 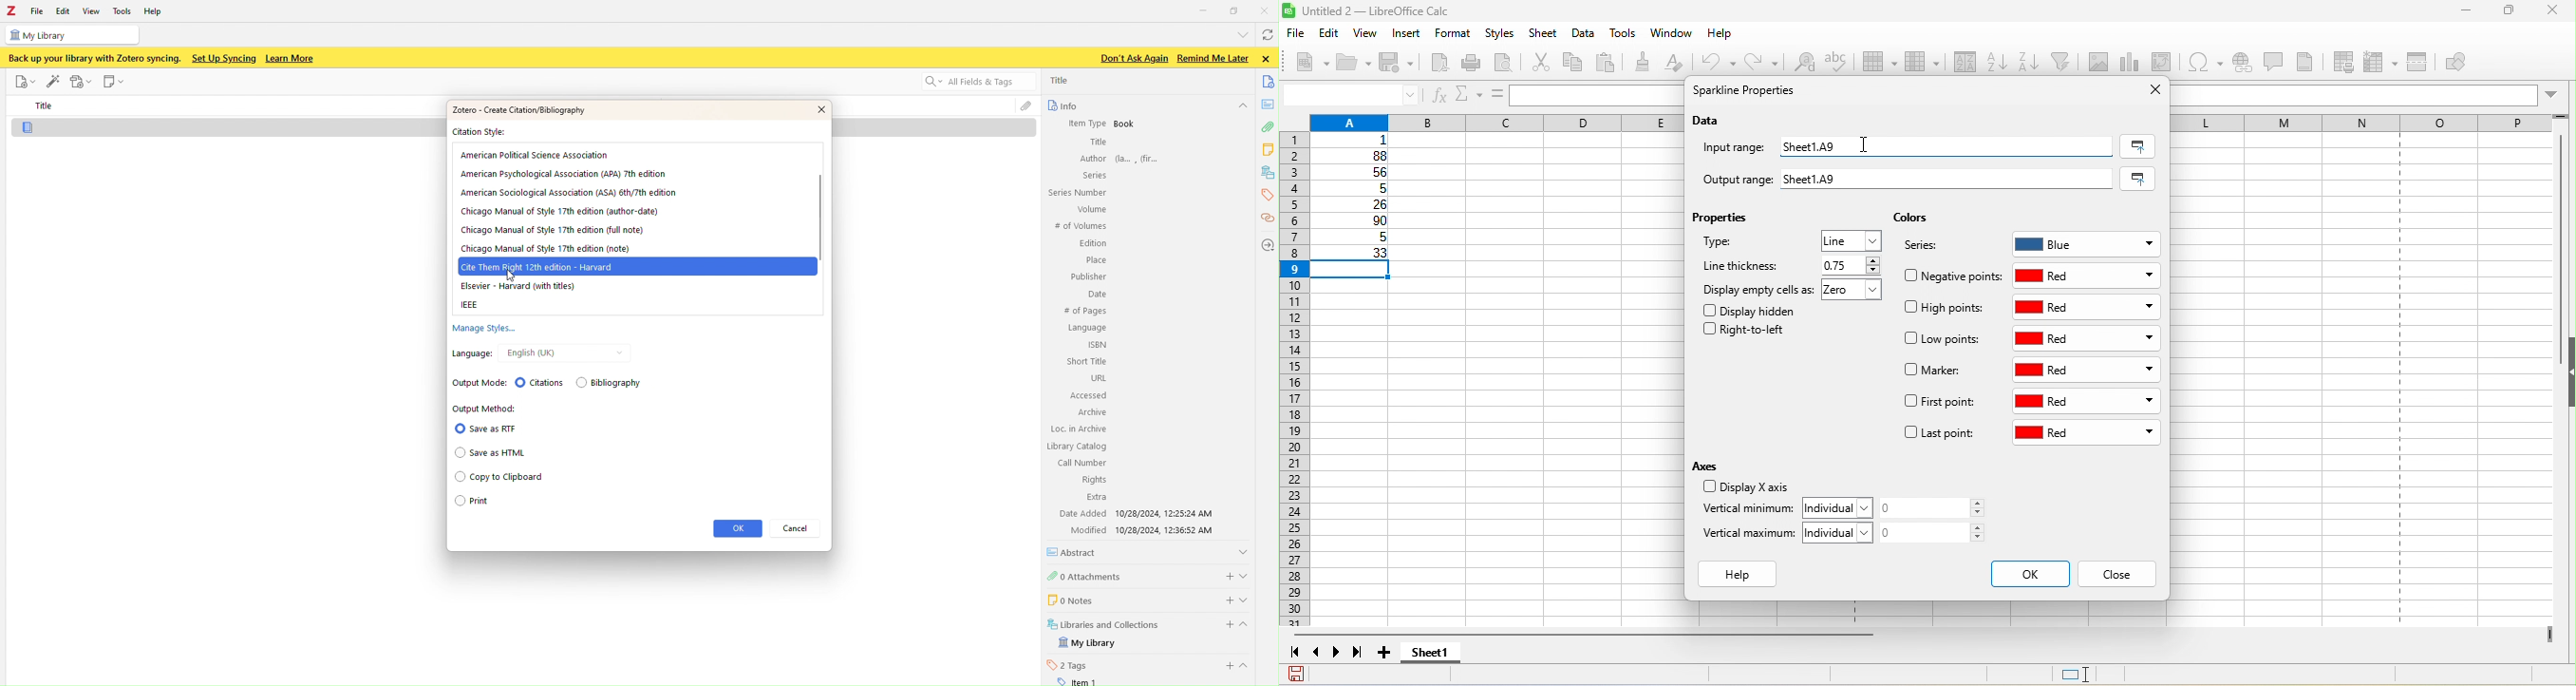 What do you see at coordinates (1754, 310) in the screenshot?
I see `display hidden` at bounding box center [1754, 310].